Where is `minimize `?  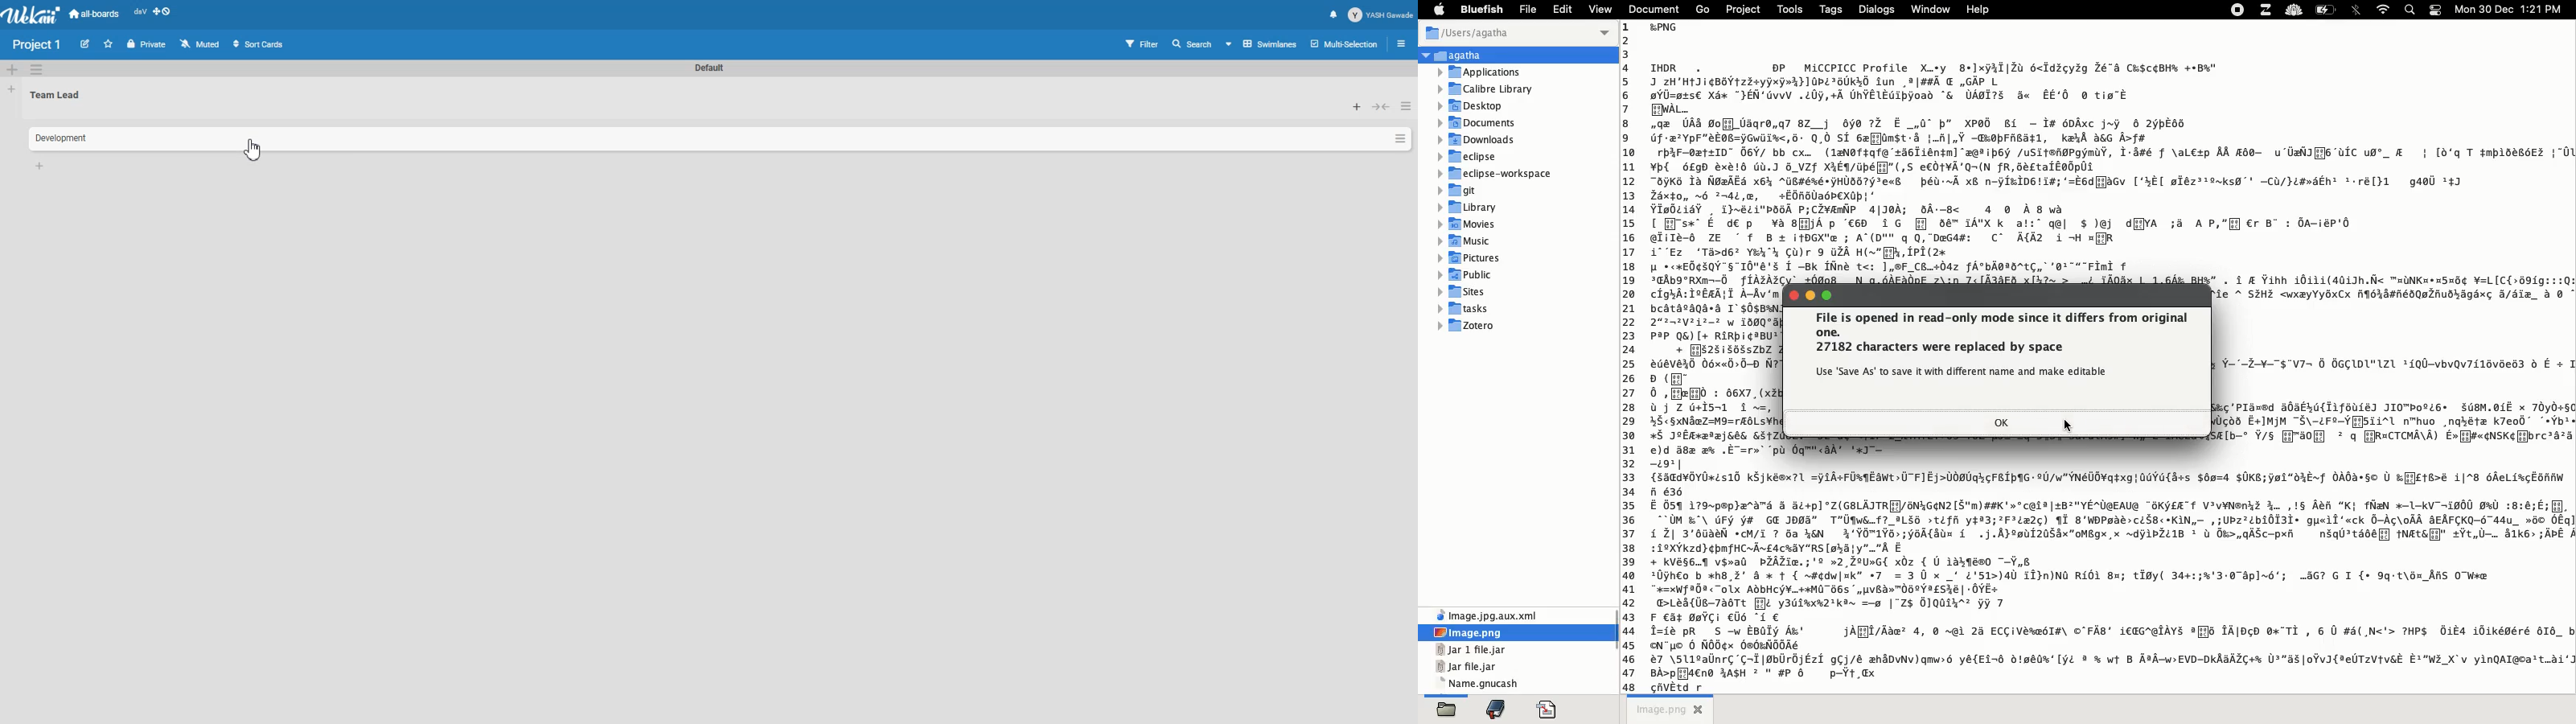 minimize  is located at coordinates (1810, 295).